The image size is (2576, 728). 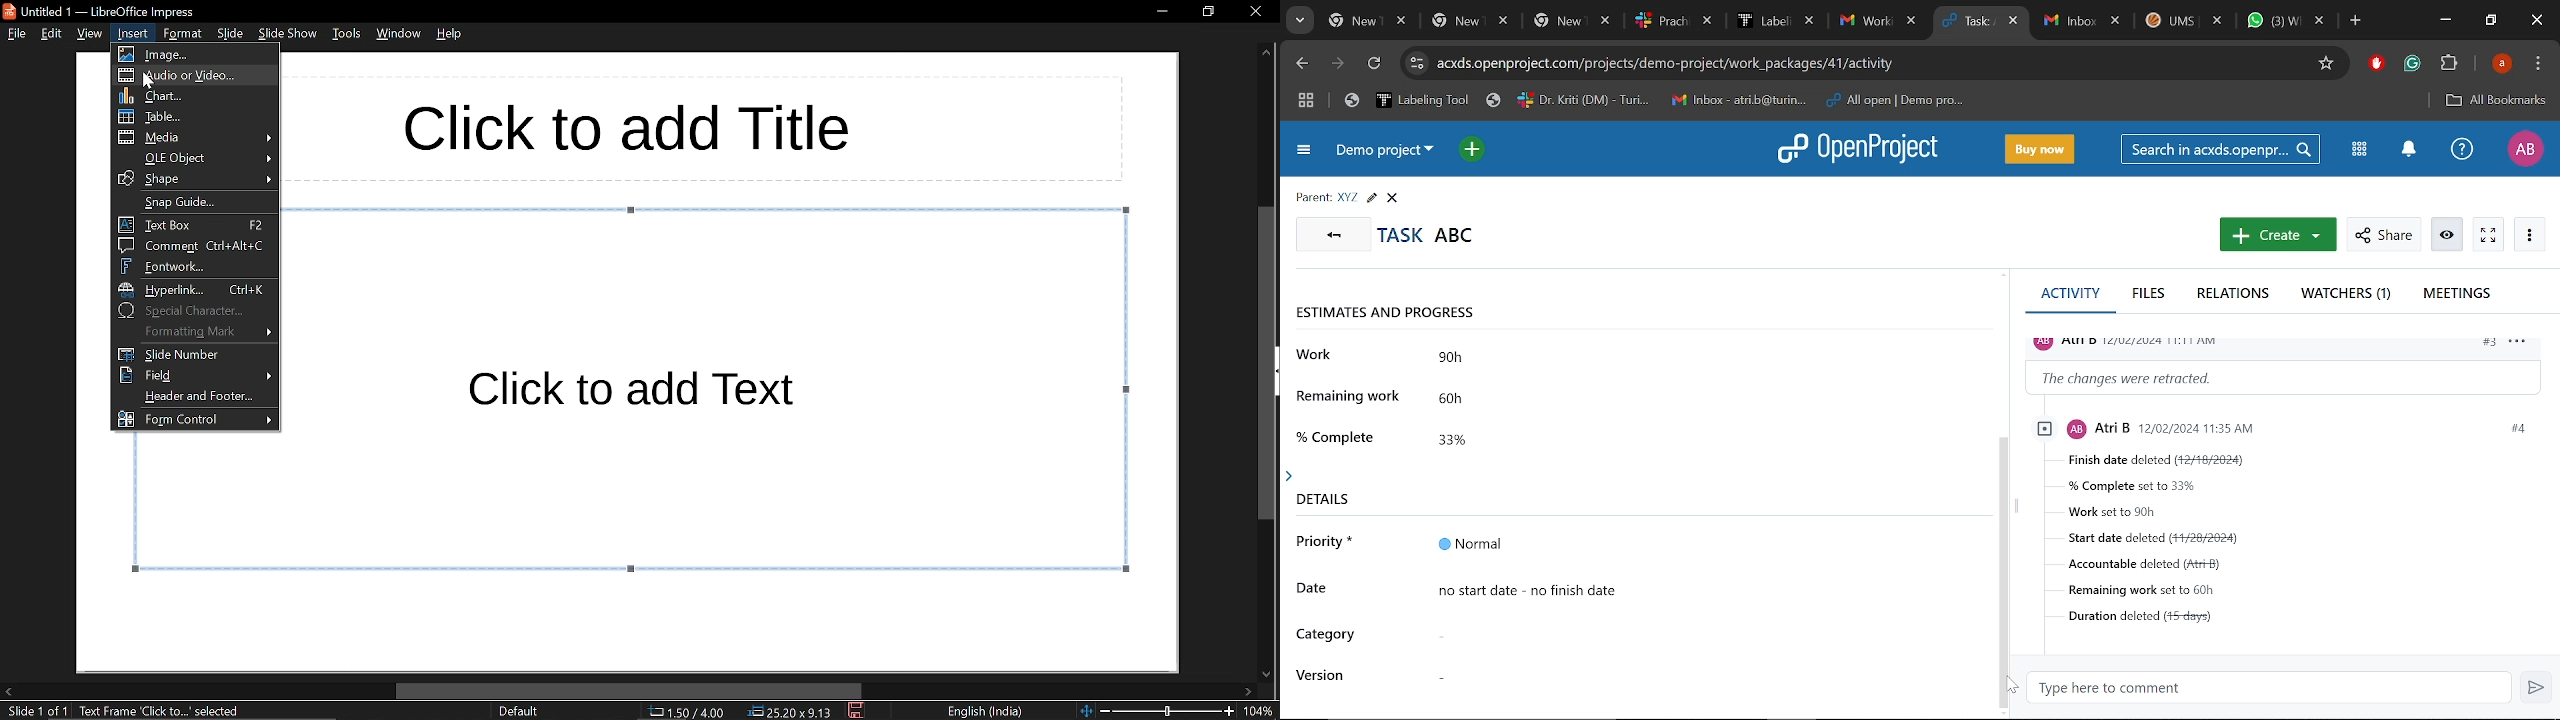 What do you see at coordinates (518, 711) in the screenshot?
I see `slide style` at bounding box center [518, 711].